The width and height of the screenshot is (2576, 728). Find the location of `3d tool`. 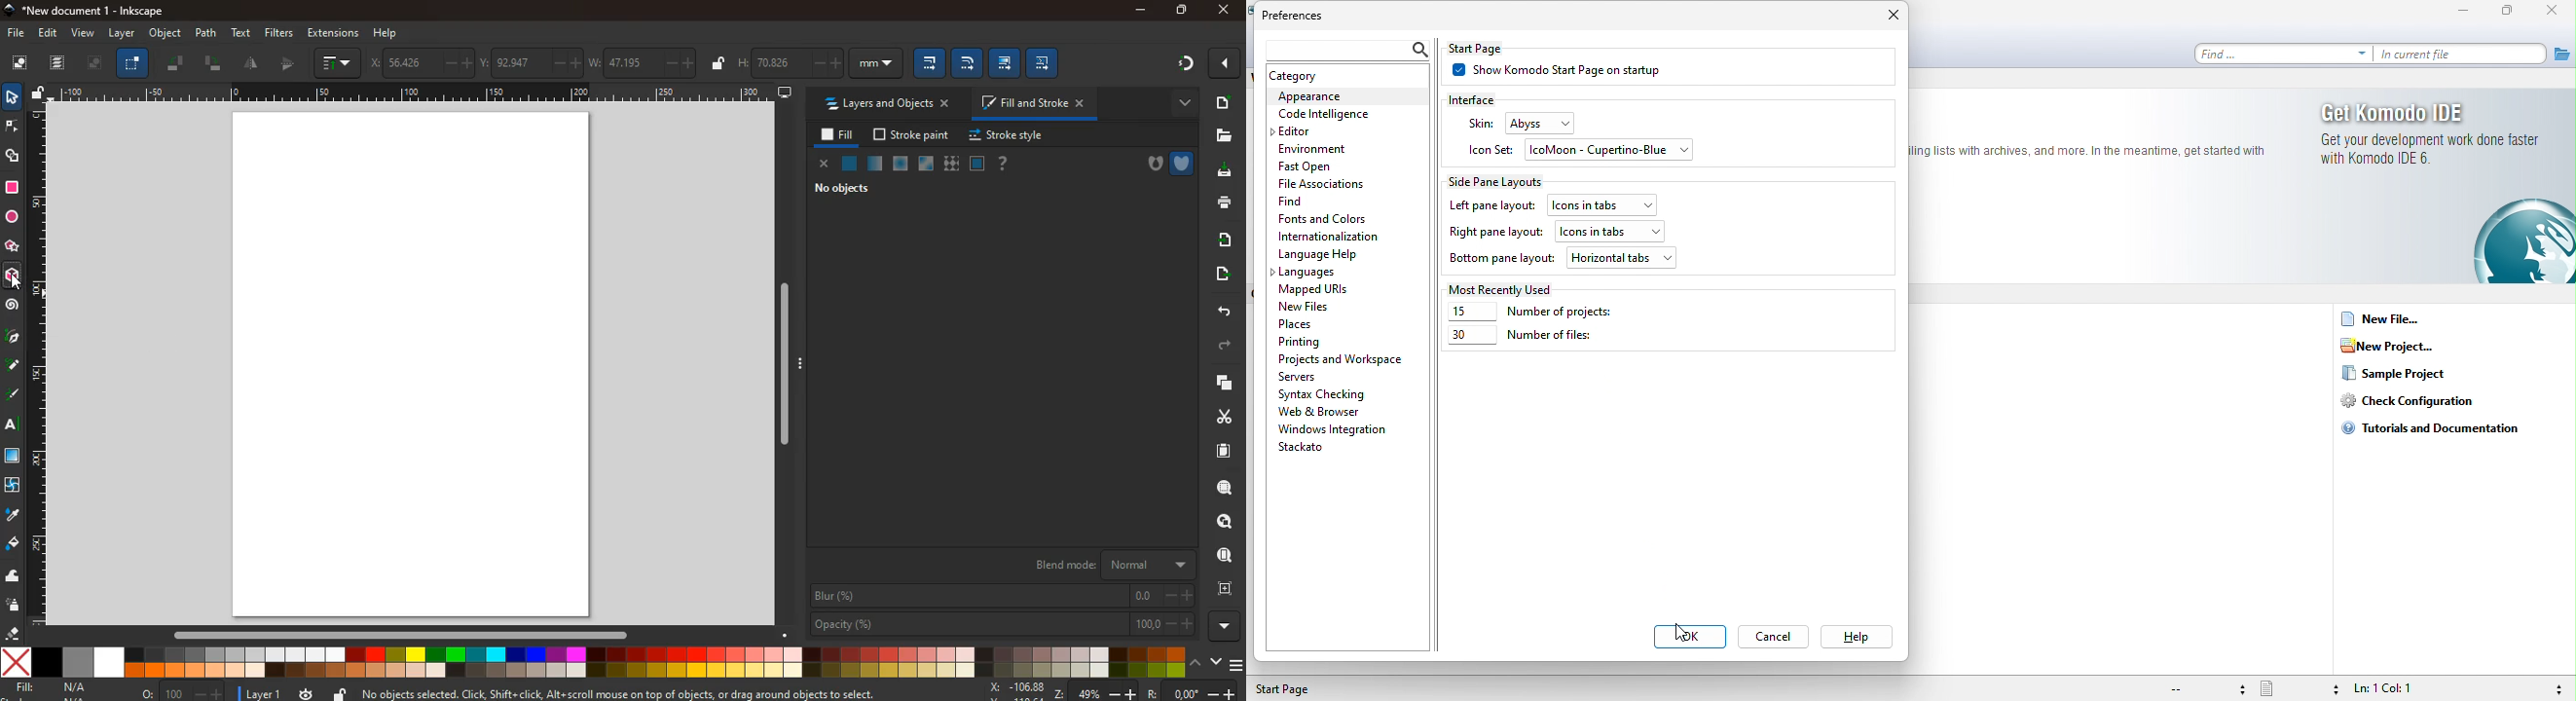

3d tool is located at coordinates (14, 278).